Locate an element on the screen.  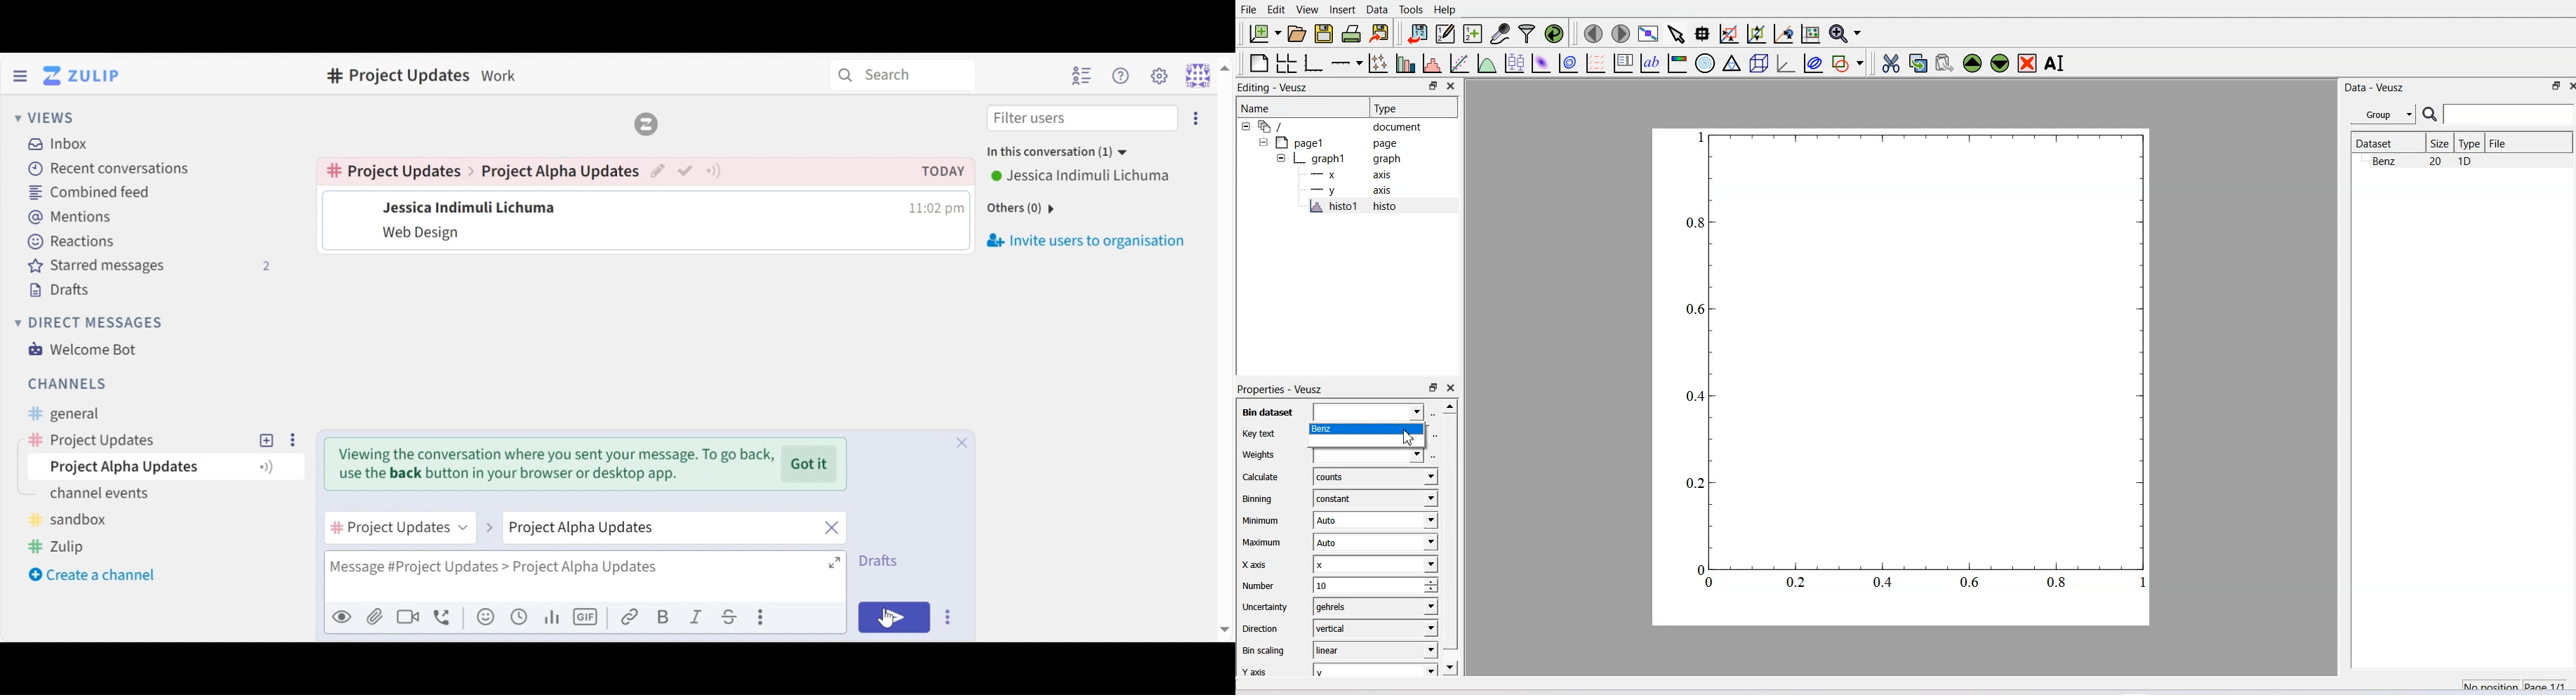
Search is located at coordinates (902, 73).